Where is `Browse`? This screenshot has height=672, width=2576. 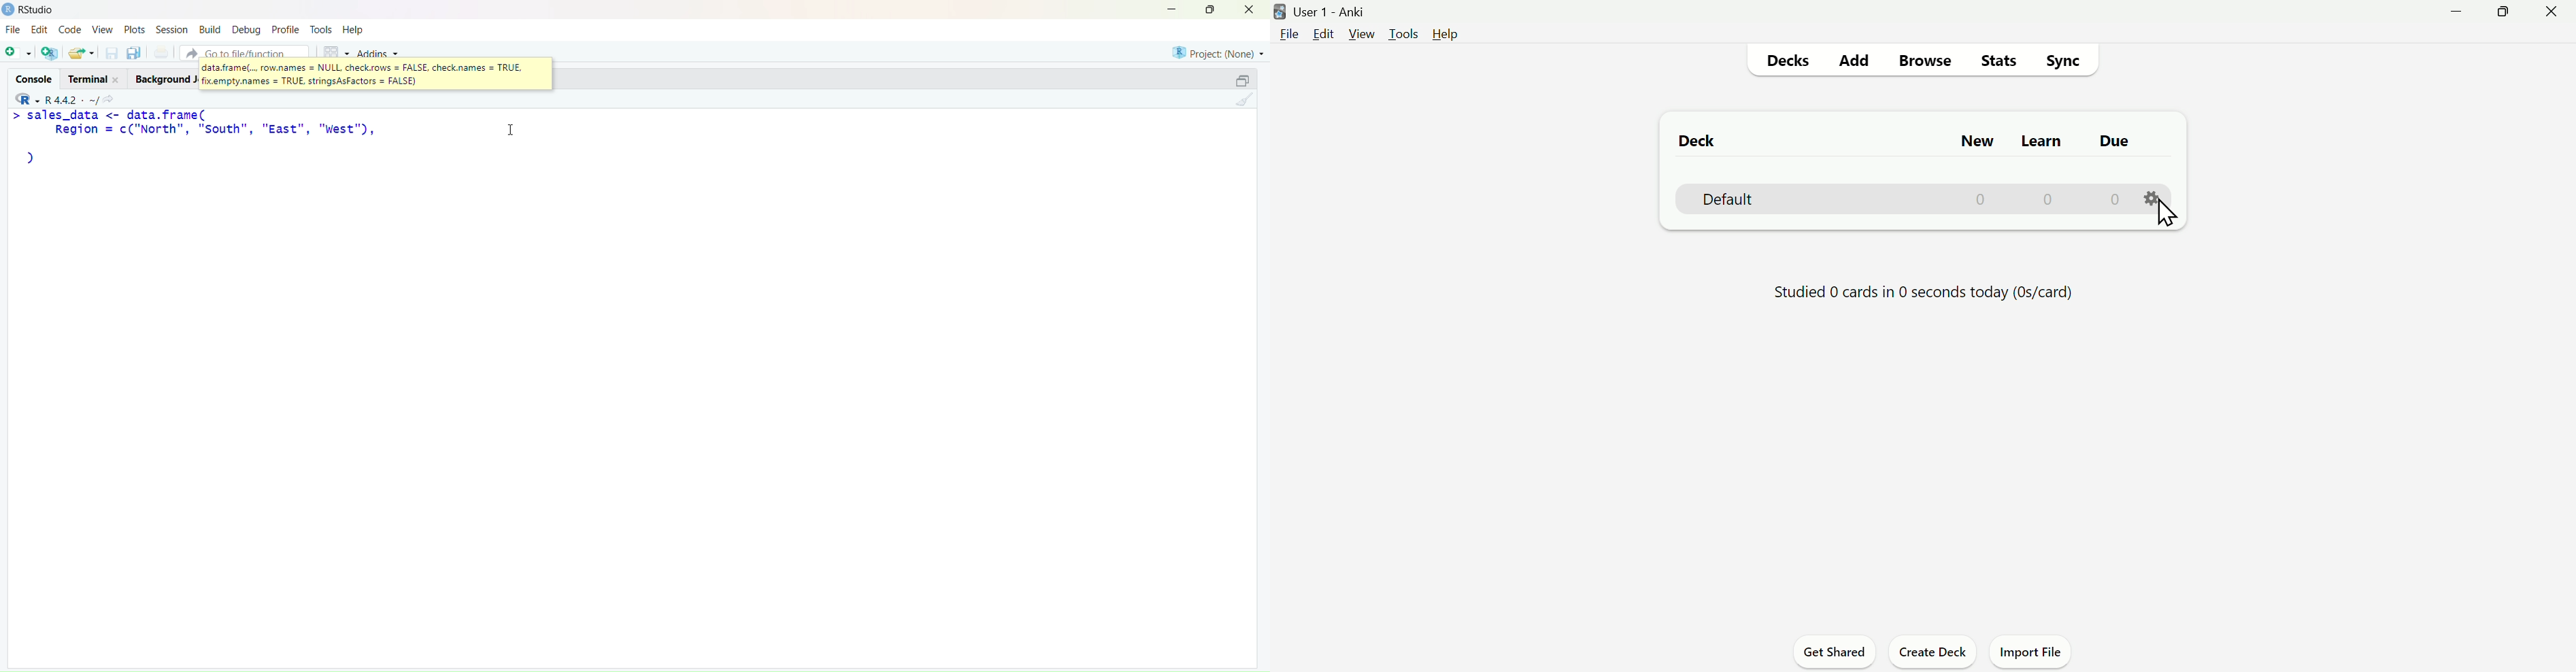
Browse is located at coordinates (1919, 60).